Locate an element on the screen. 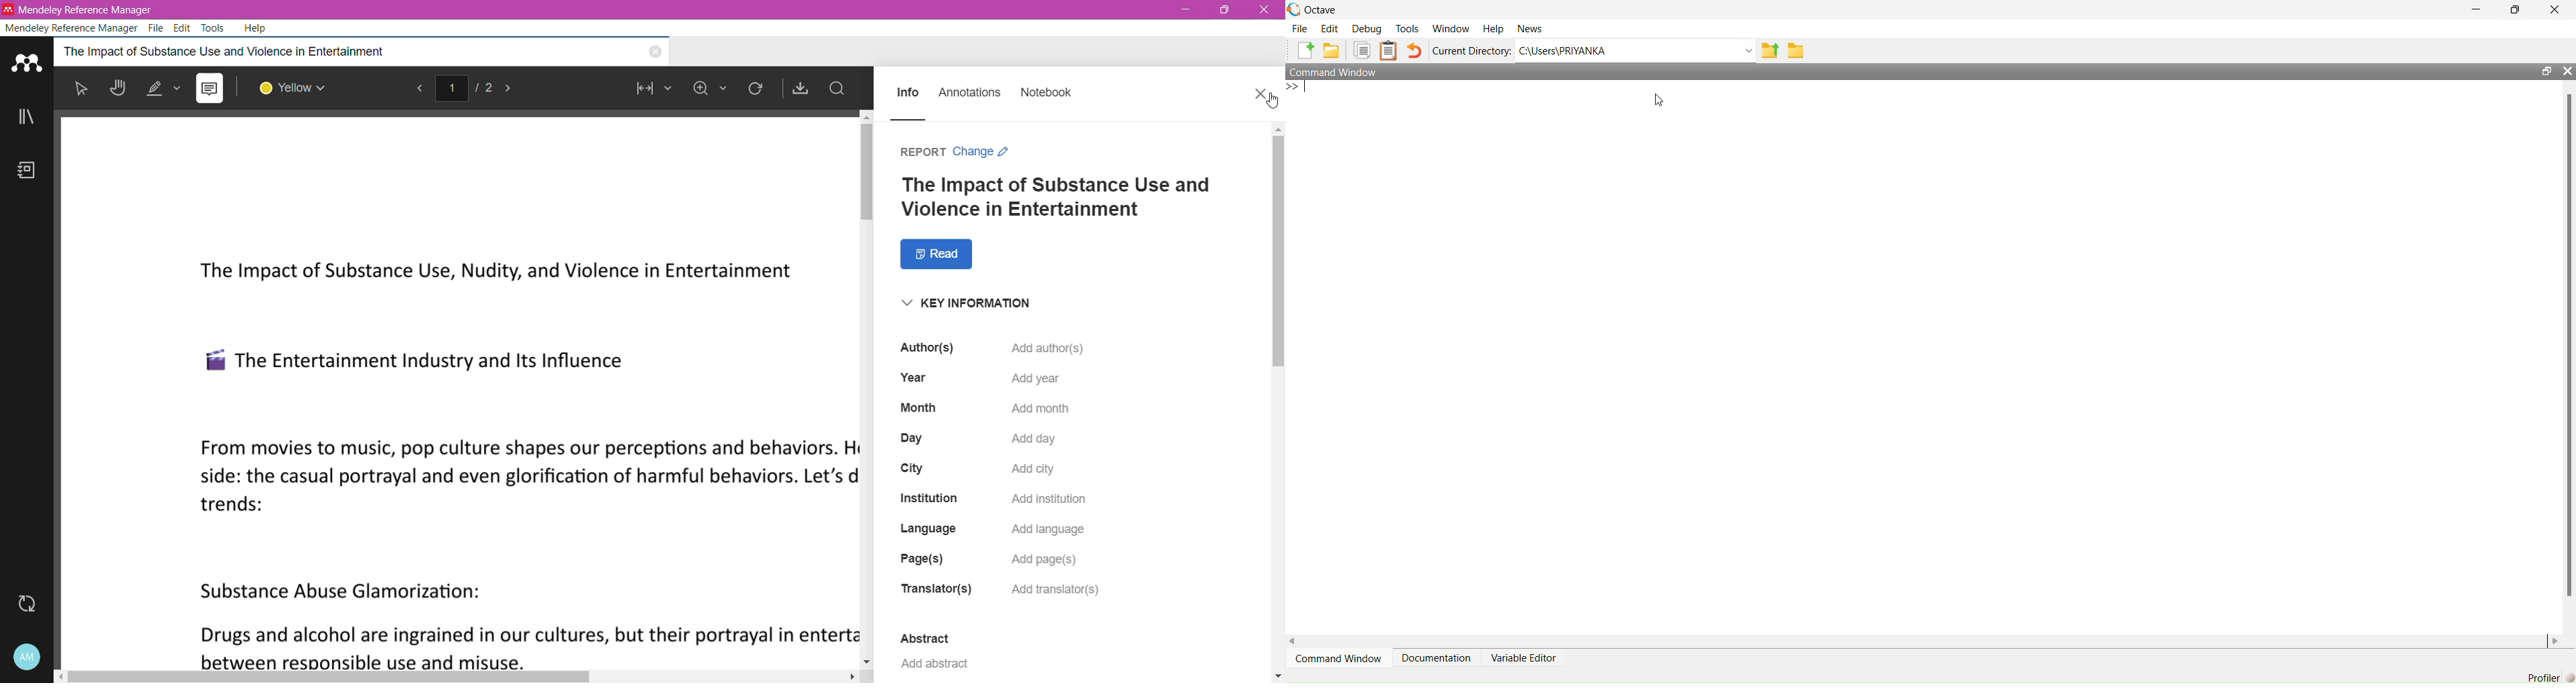 The width and height of the screenshot is (2576, 700). Title Bar color change is located at coordinates (716, 10).